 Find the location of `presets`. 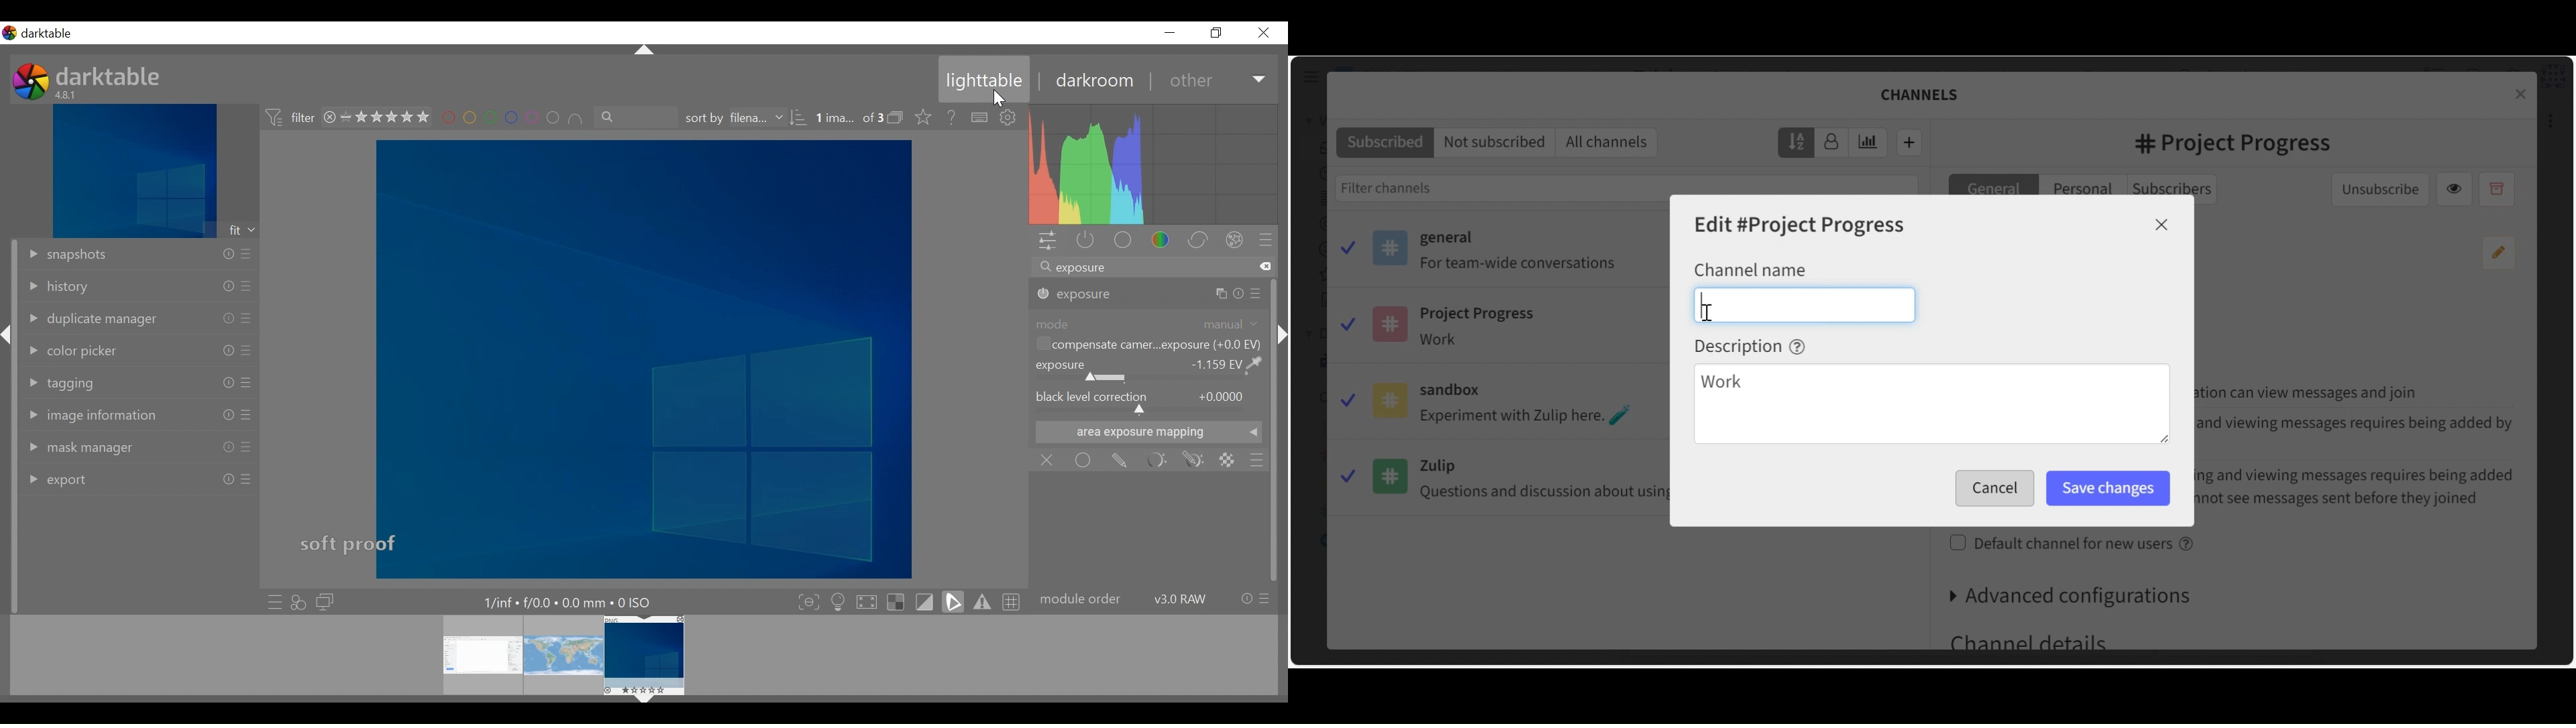

presets is located at coordinates (247, 286).